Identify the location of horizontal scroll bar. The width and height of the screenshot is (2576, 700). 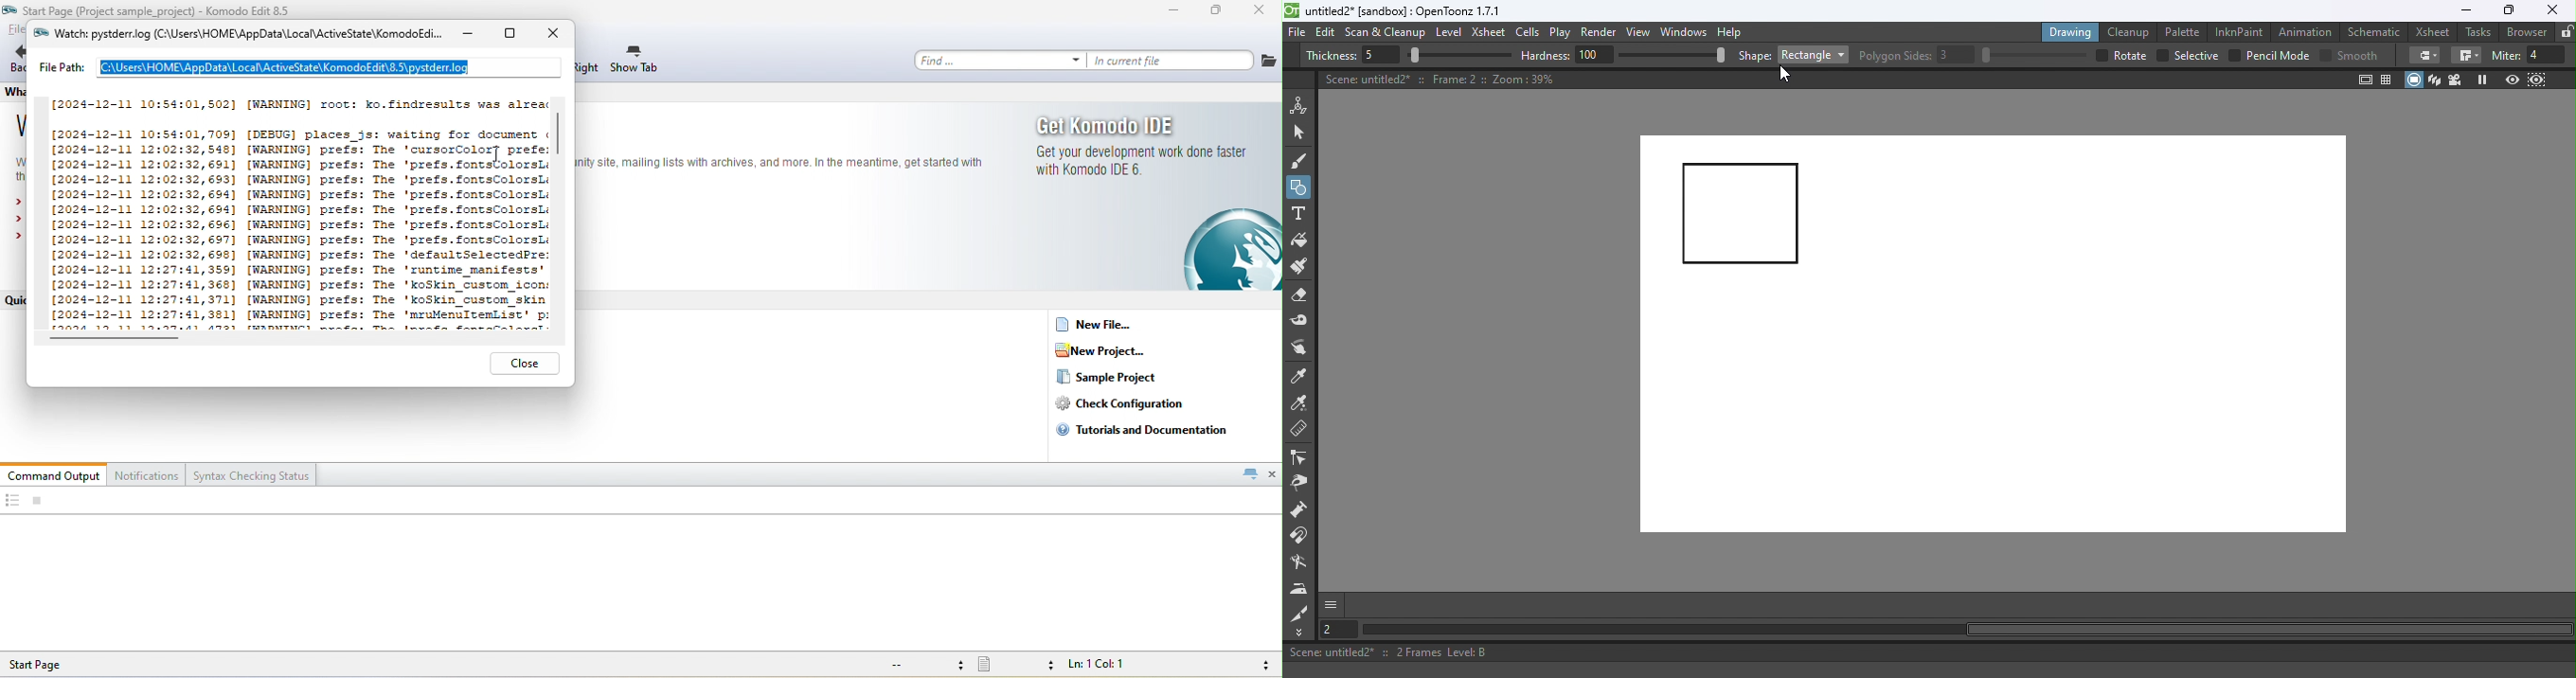
(116, 339).